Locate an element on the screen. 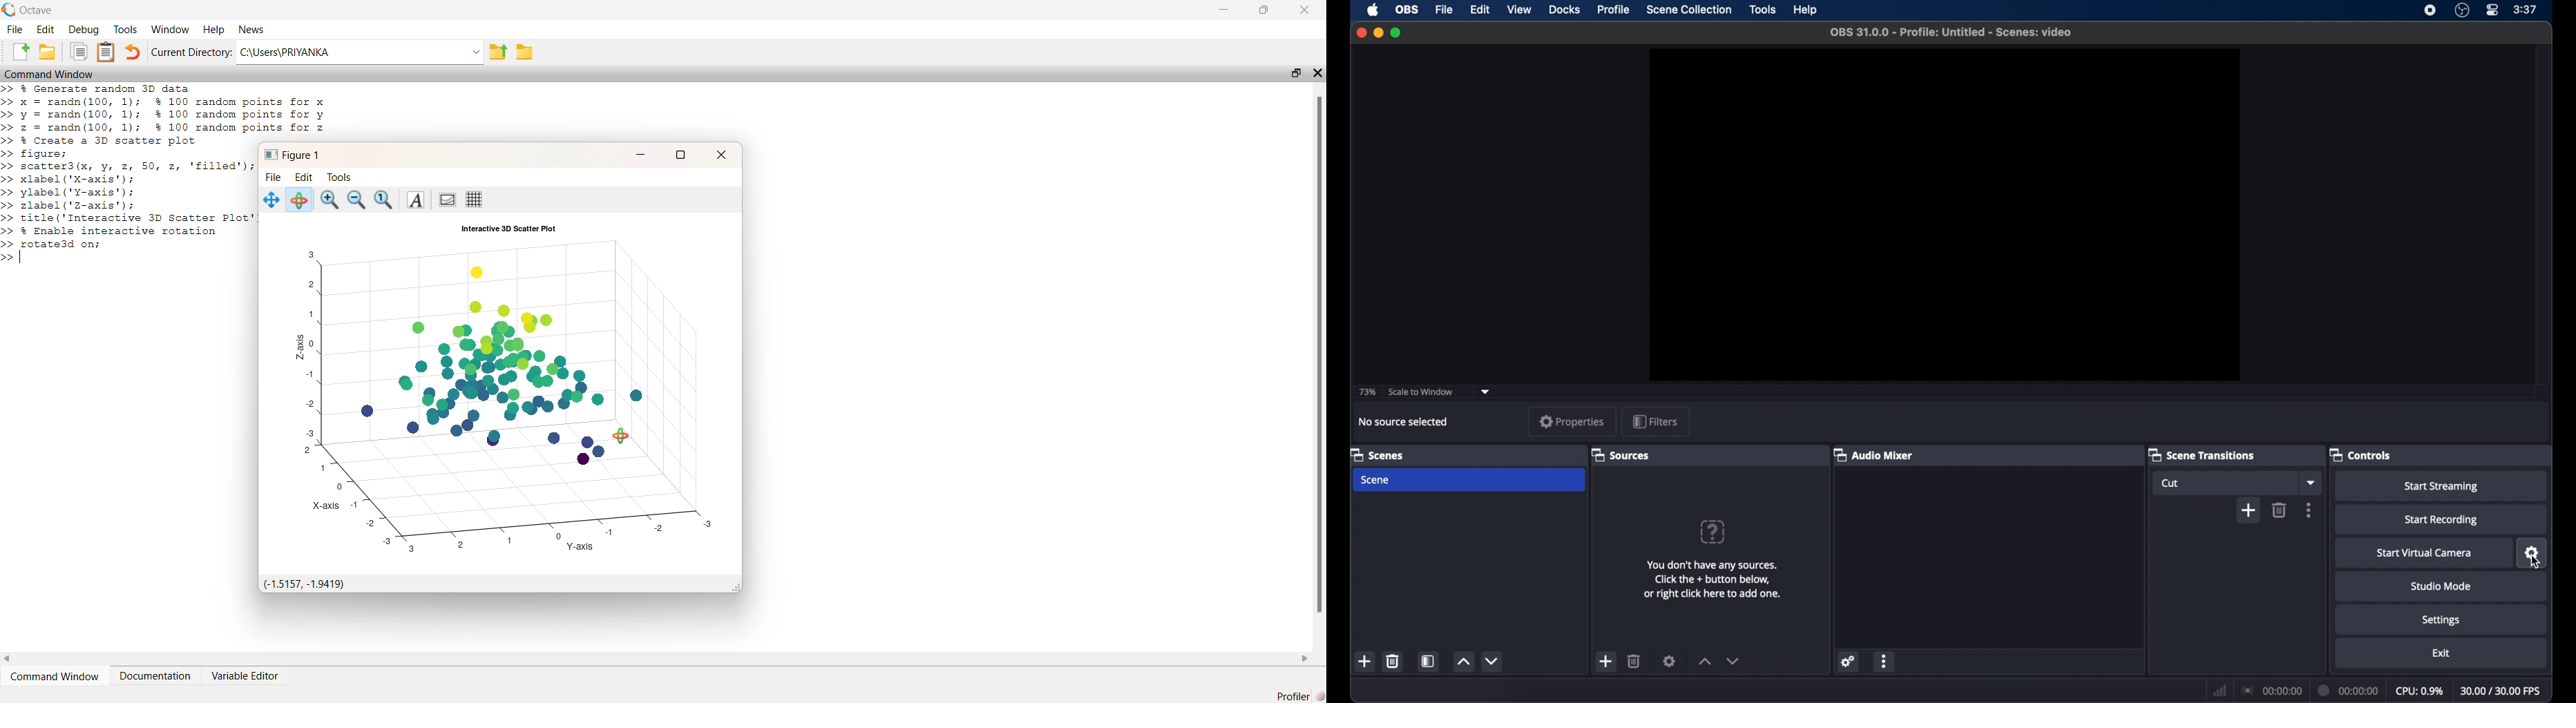  scene transitions is located at coordinates (2203, 454).